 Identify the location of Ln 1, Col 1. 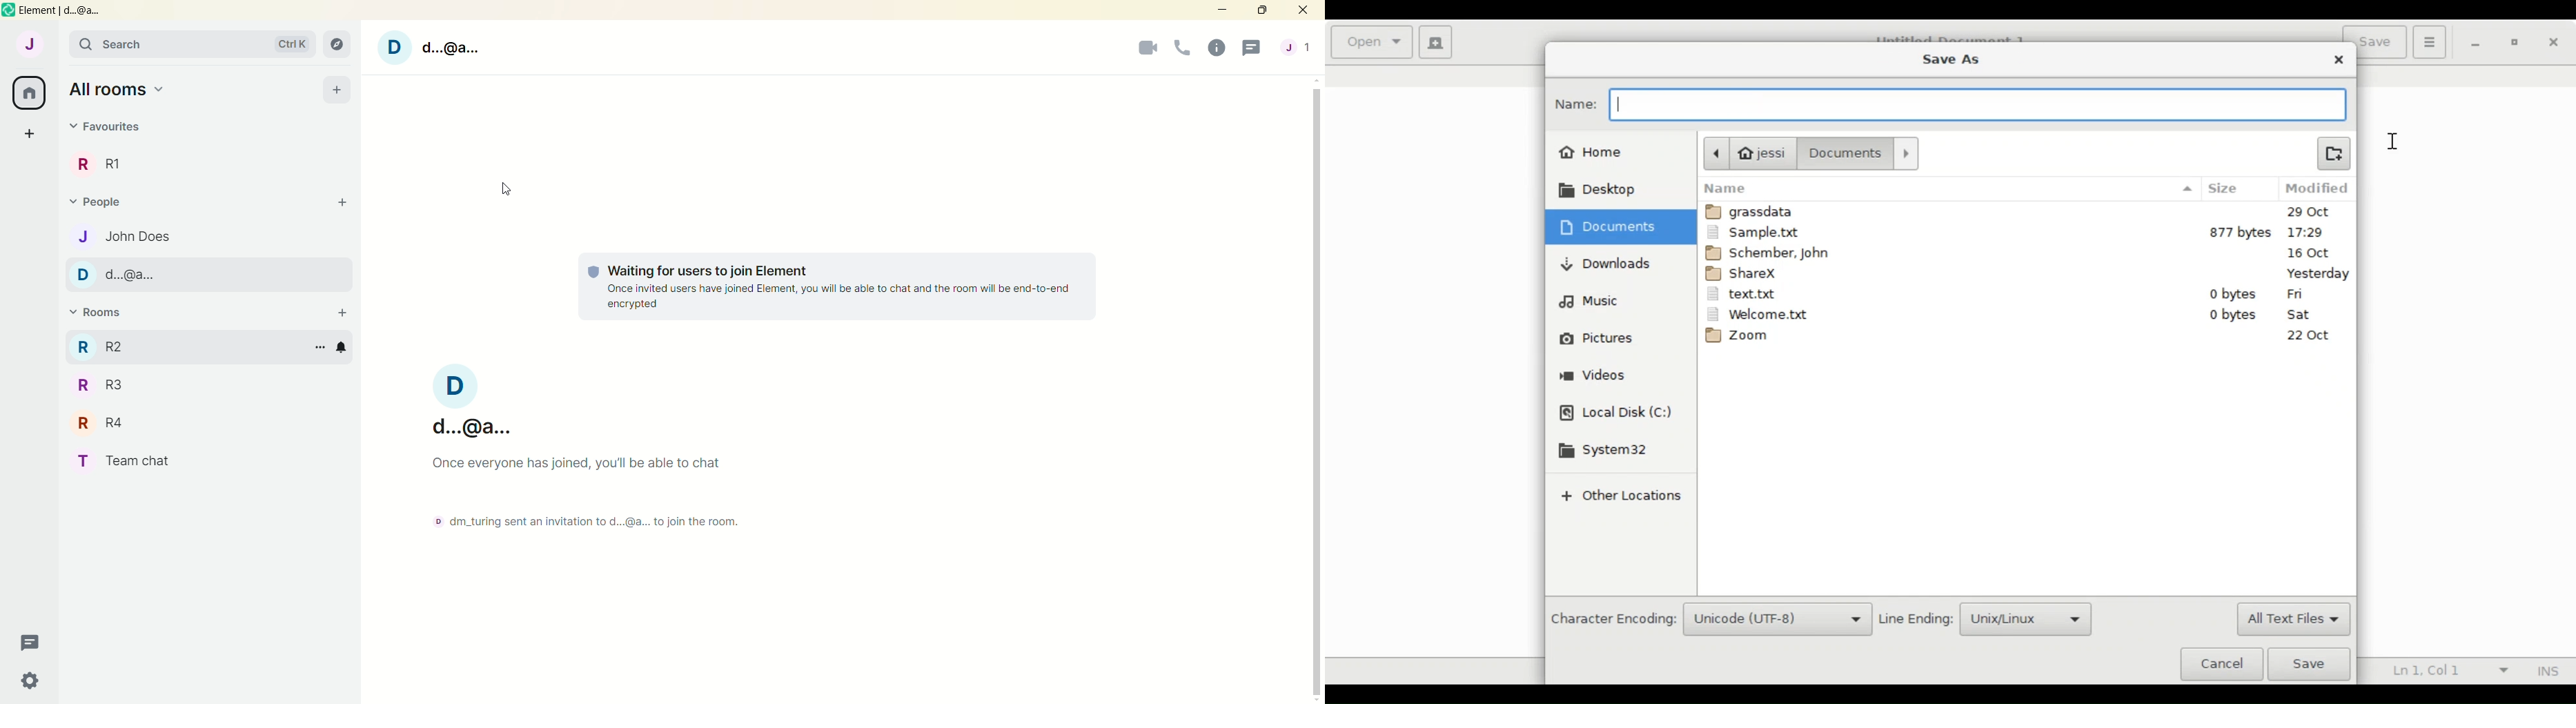
(2447, 671).